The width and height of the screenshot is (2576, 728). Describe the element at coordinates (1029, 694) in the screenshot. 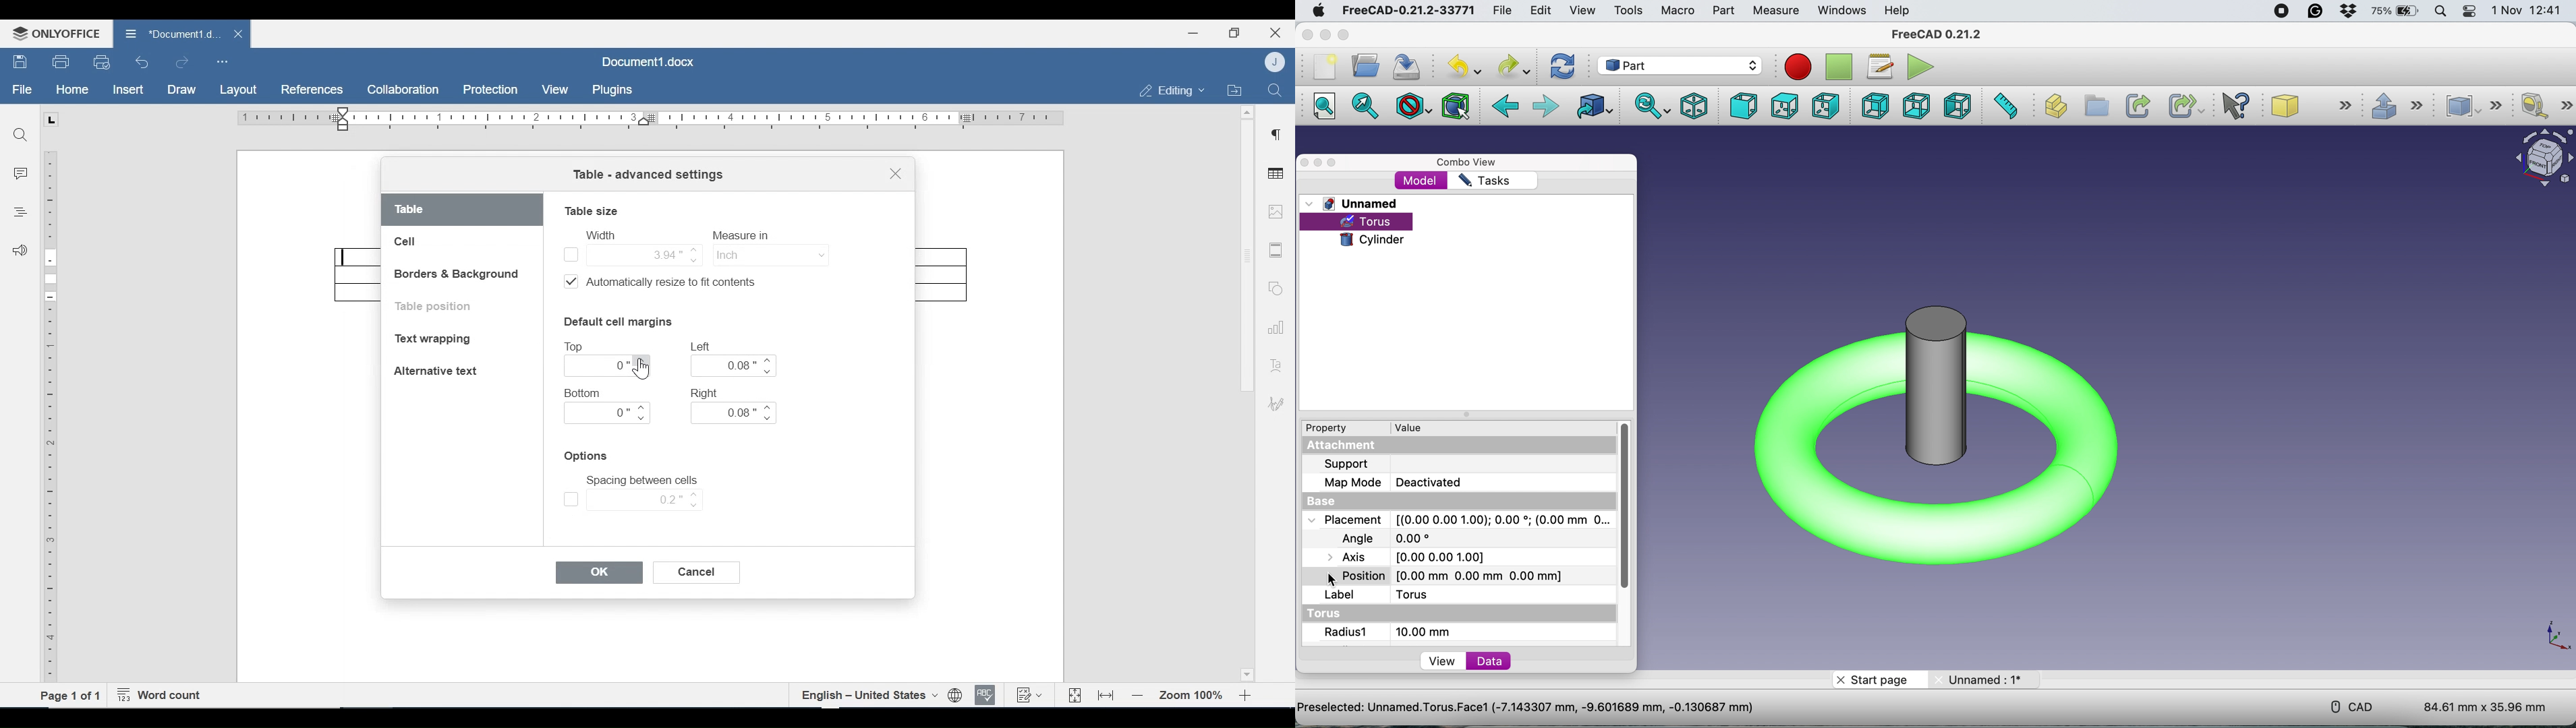

I see `Track Changes` at that location.